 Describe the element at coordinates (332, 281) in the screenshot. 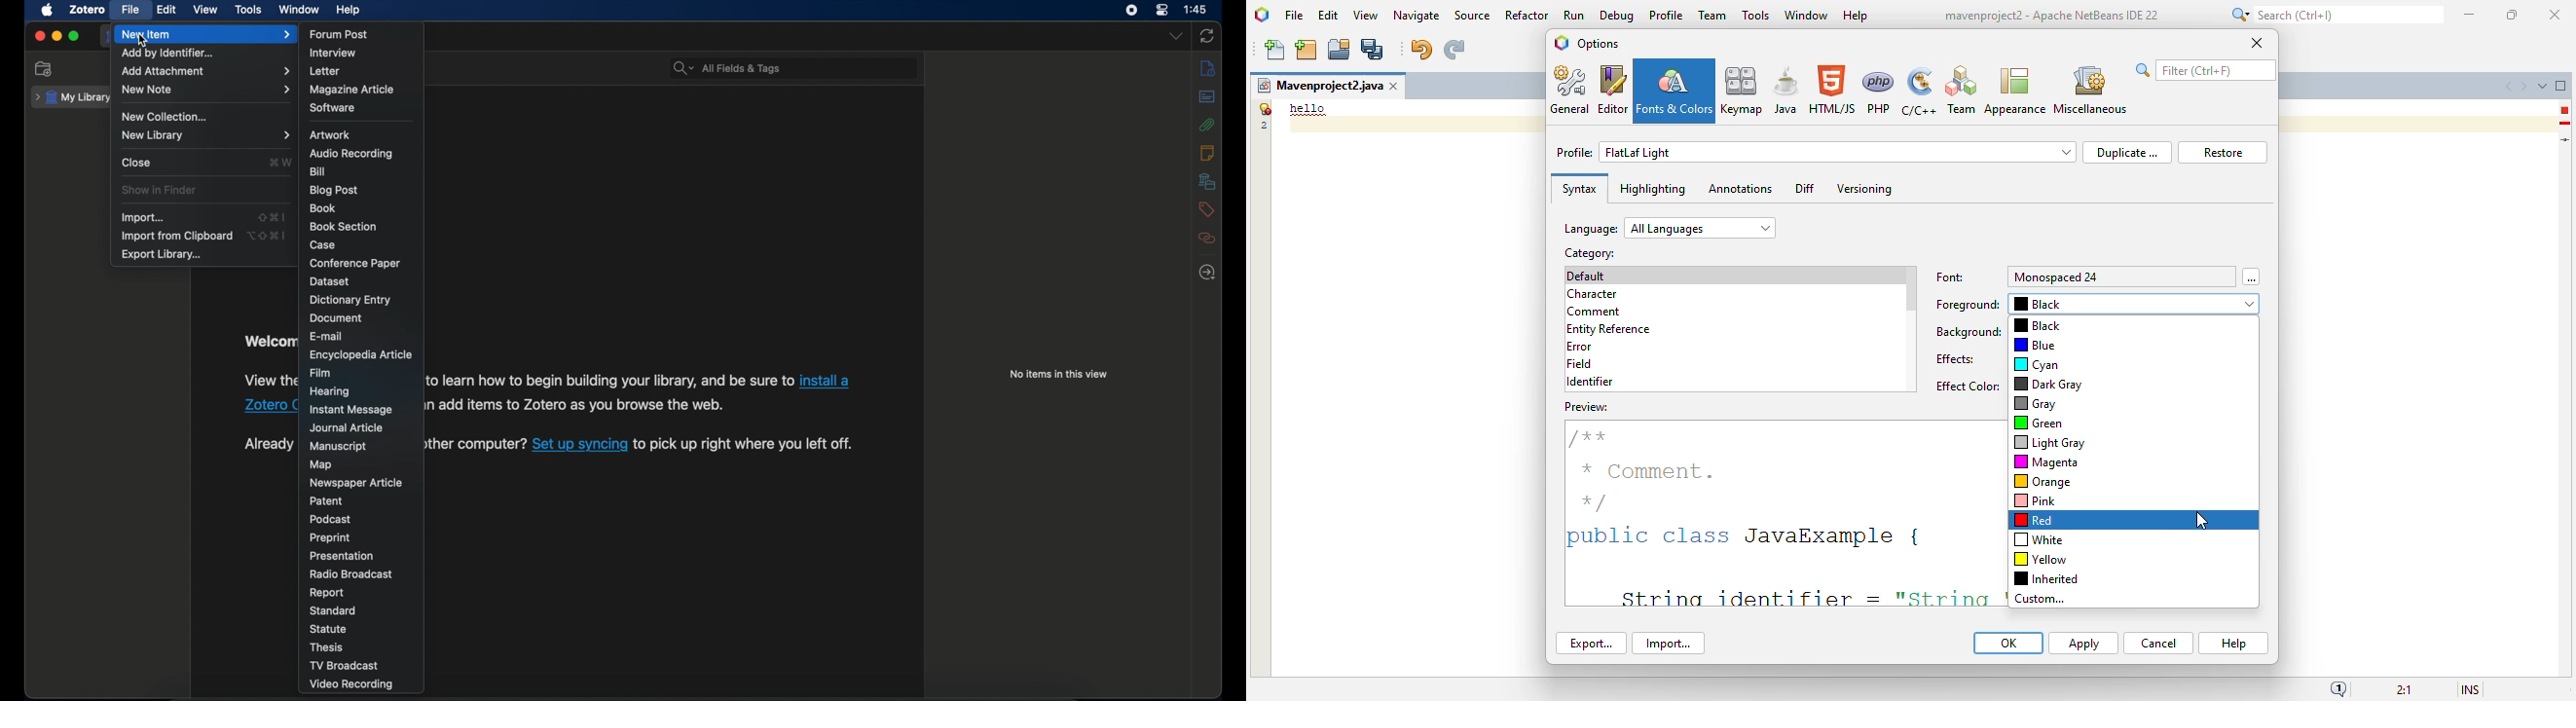

I see `dataset` at that location.